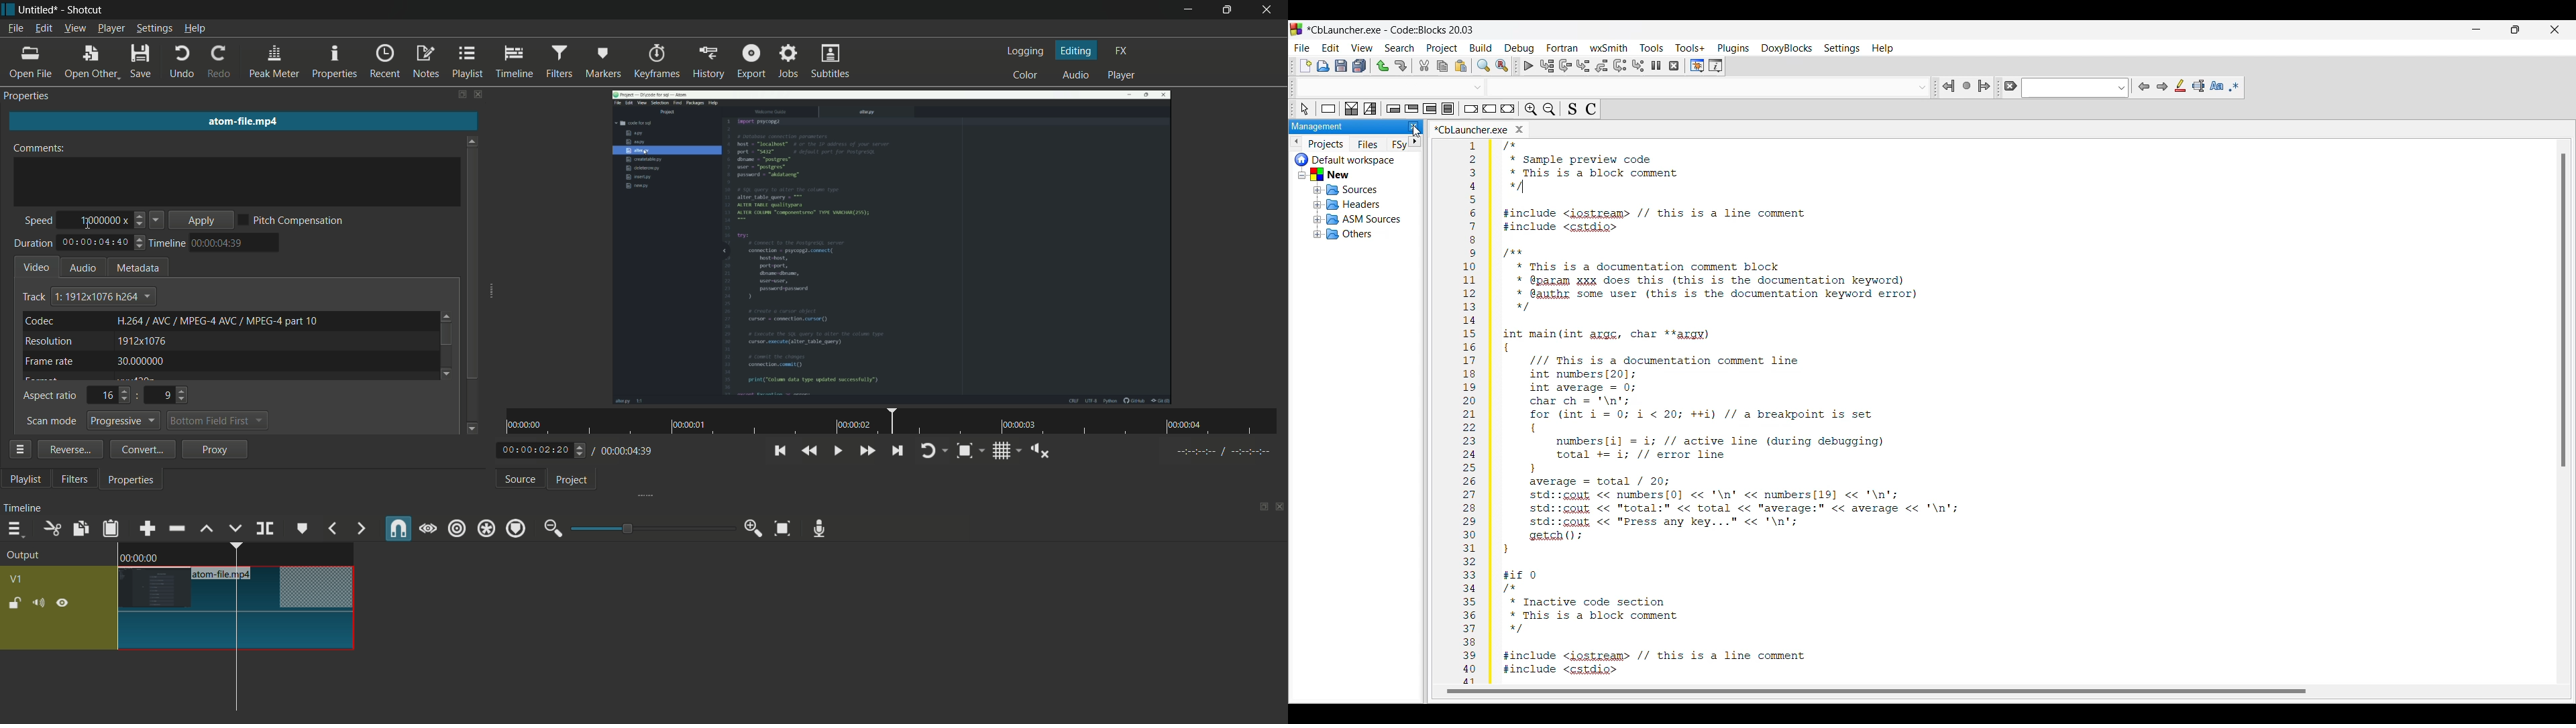 This screenshot has width=2576, height=728. I want to click on filters, so click(559, 61).